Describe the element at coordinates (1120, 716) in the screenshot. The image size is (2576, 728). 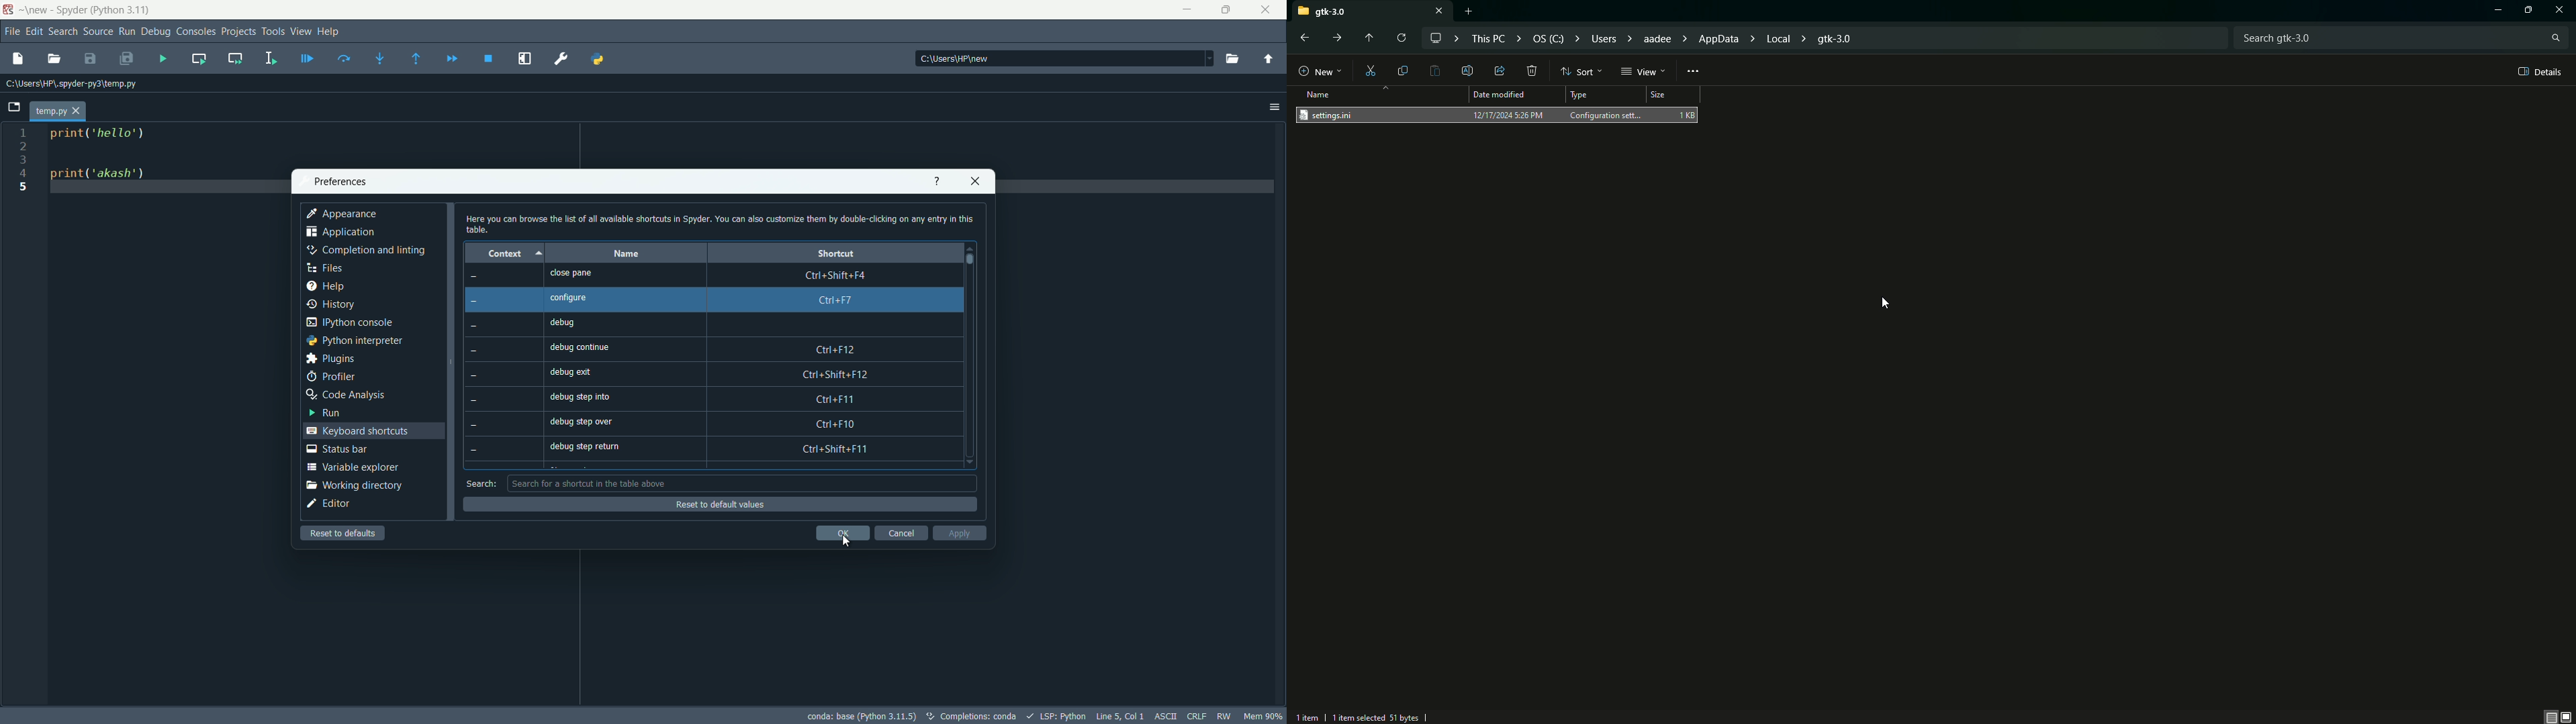
I see `cursor position` at that location.